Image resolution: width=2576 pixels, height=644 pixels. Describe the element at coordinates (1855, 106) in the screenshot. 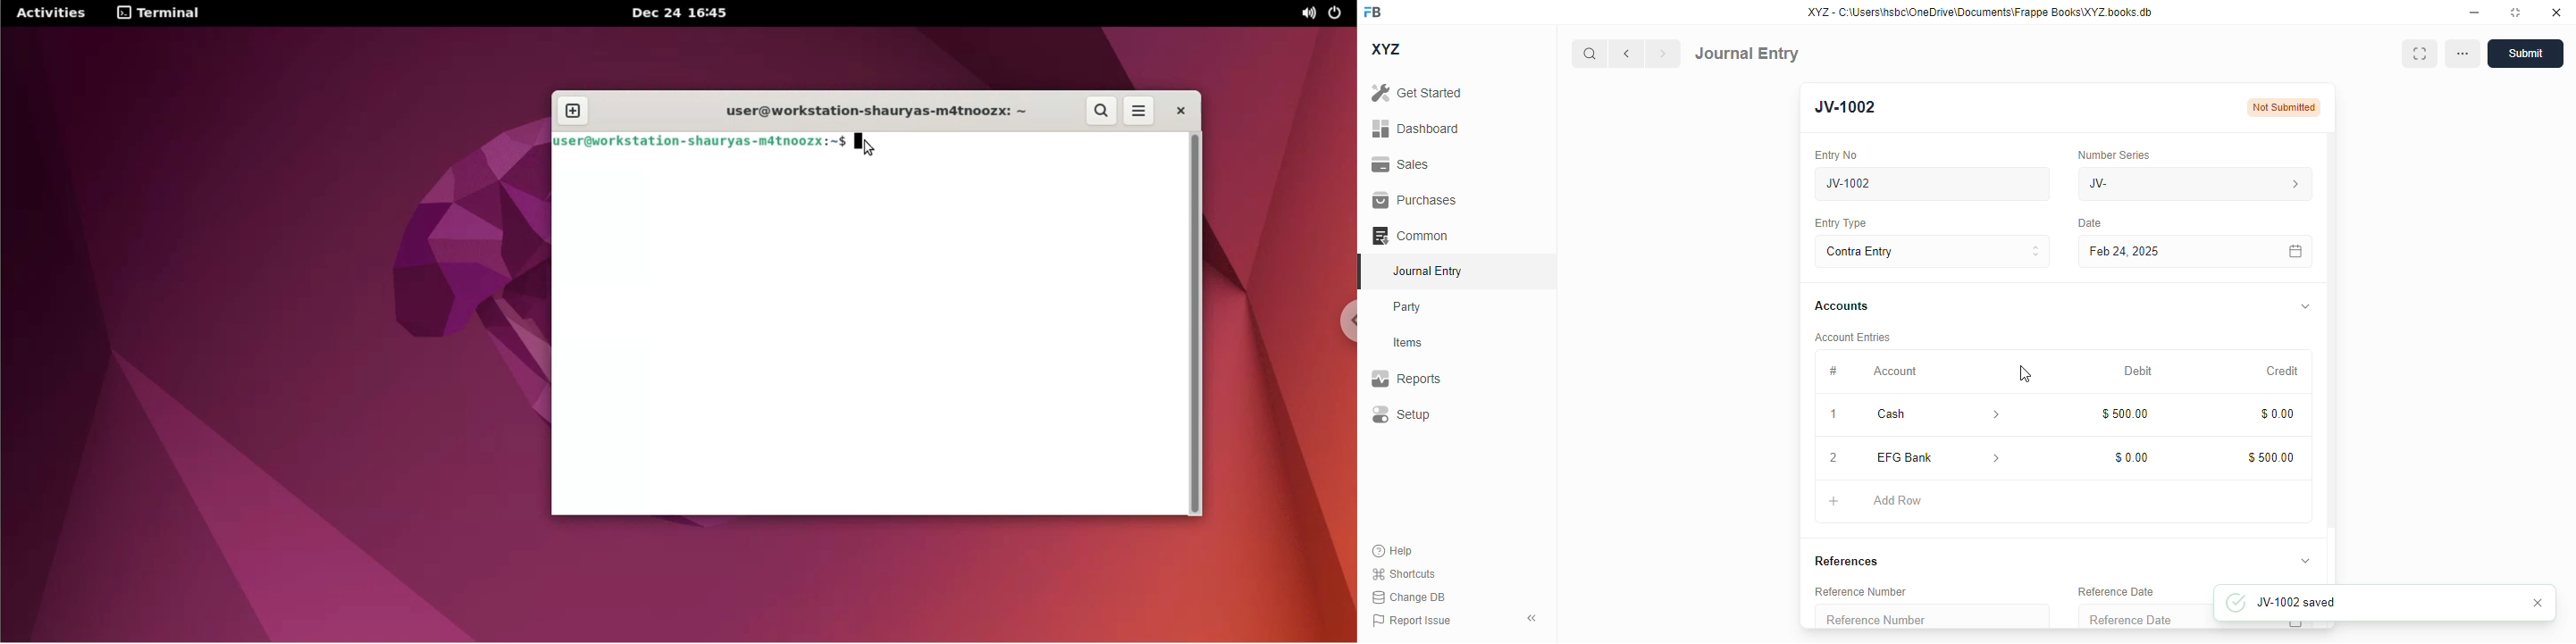

I see `new entry` at that location.